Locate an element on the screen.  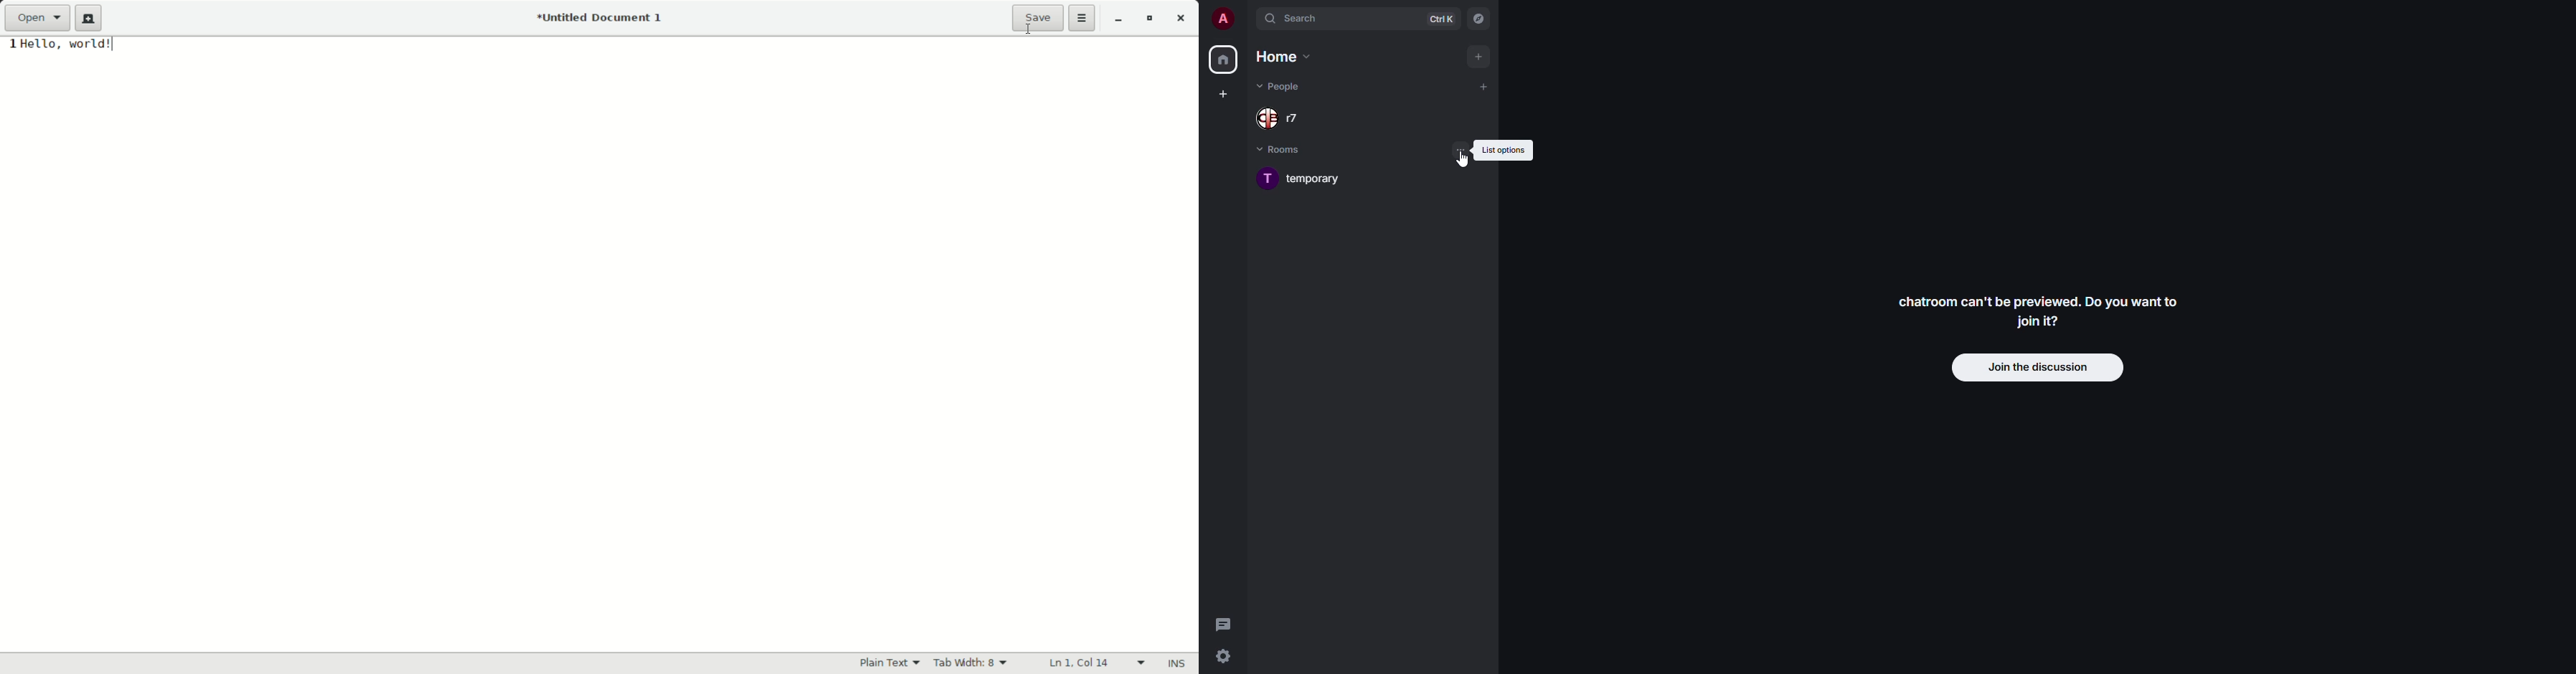
minimize is located at coordinates (1118, 19).